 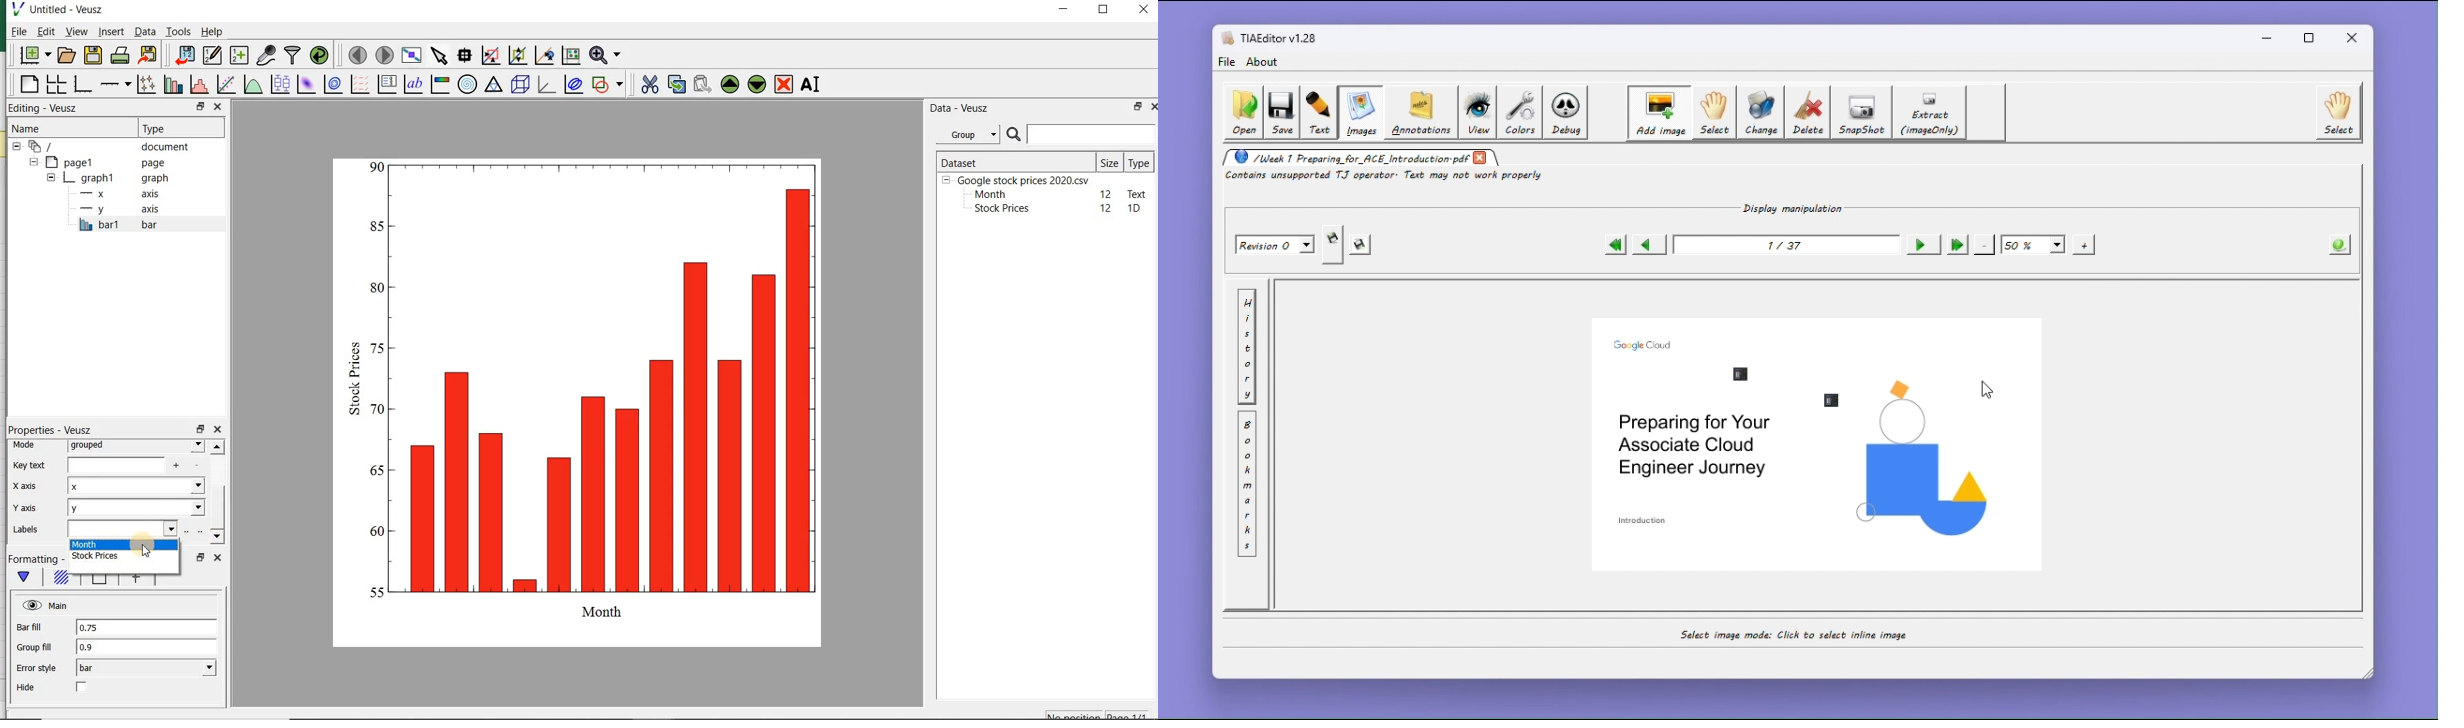 What do you see at coordinates (1108, 208) in the screenshot?
I see `12` at bounding box center [1108, 208].